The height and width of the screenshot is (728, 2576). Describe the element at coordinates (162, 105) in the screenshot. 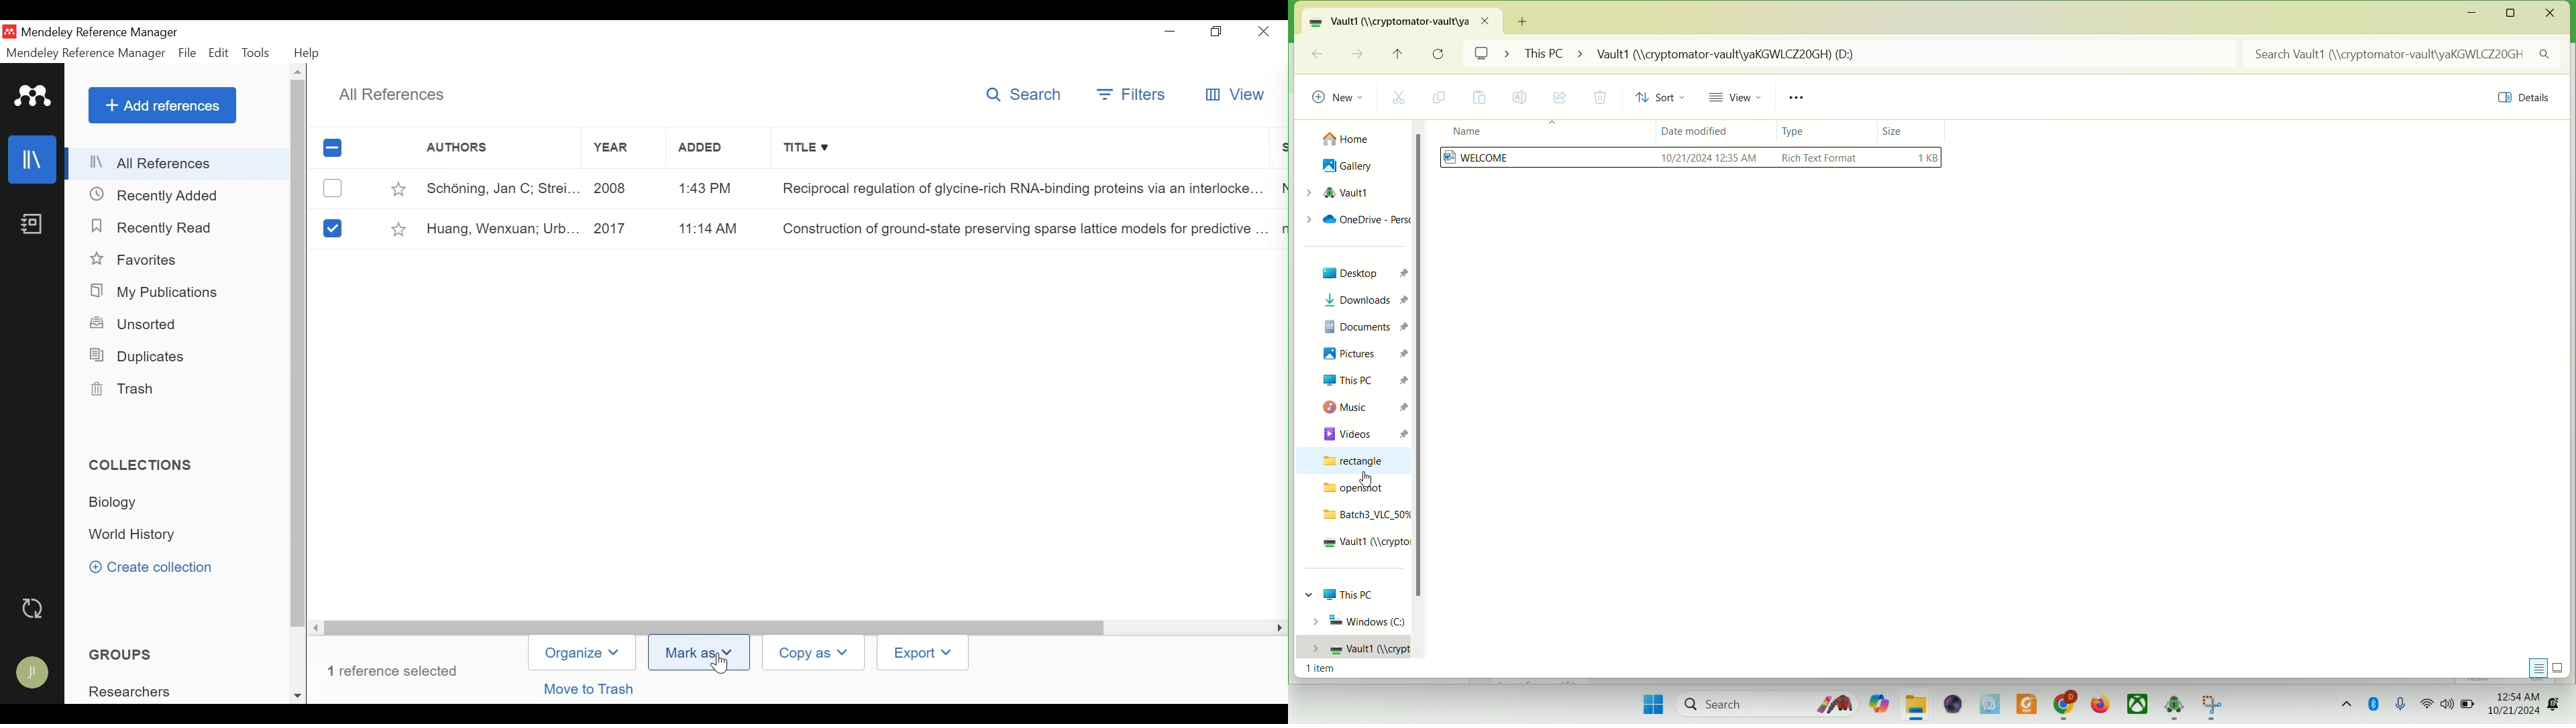

I see `Add References` at that location.